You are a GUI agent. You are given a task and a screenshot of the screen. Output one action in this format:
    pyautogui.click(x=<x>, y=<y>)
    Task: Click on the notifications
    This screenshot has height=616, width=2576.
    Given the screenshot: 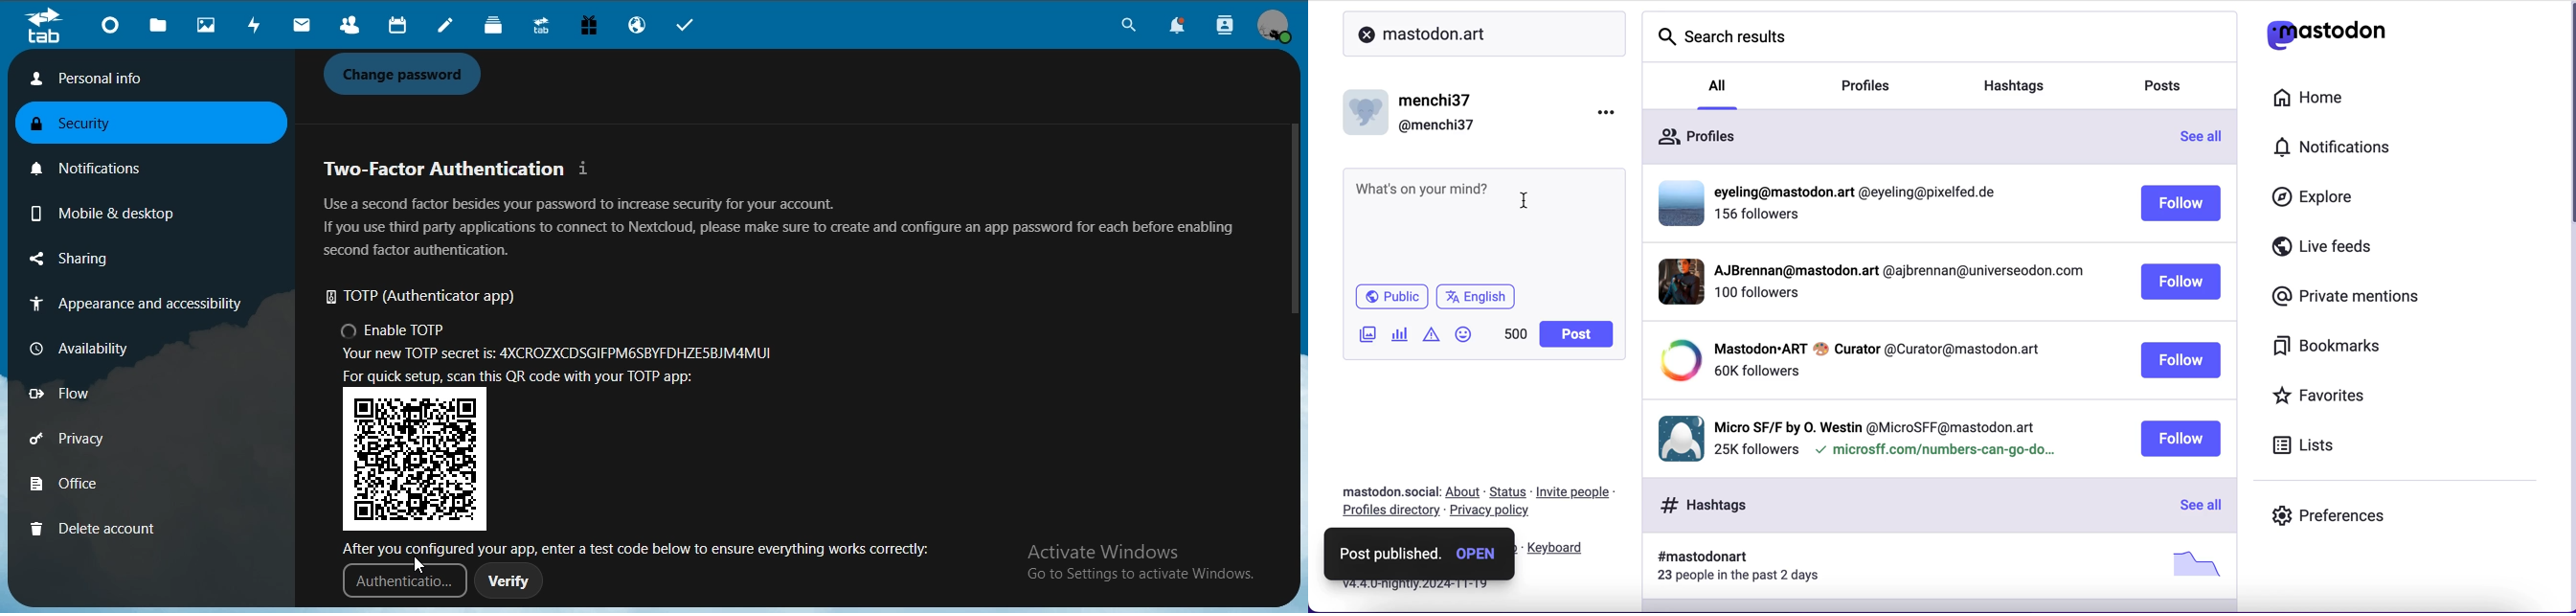 What is the action you would take?
    pyautogui.click(x=2334, y=150)
    